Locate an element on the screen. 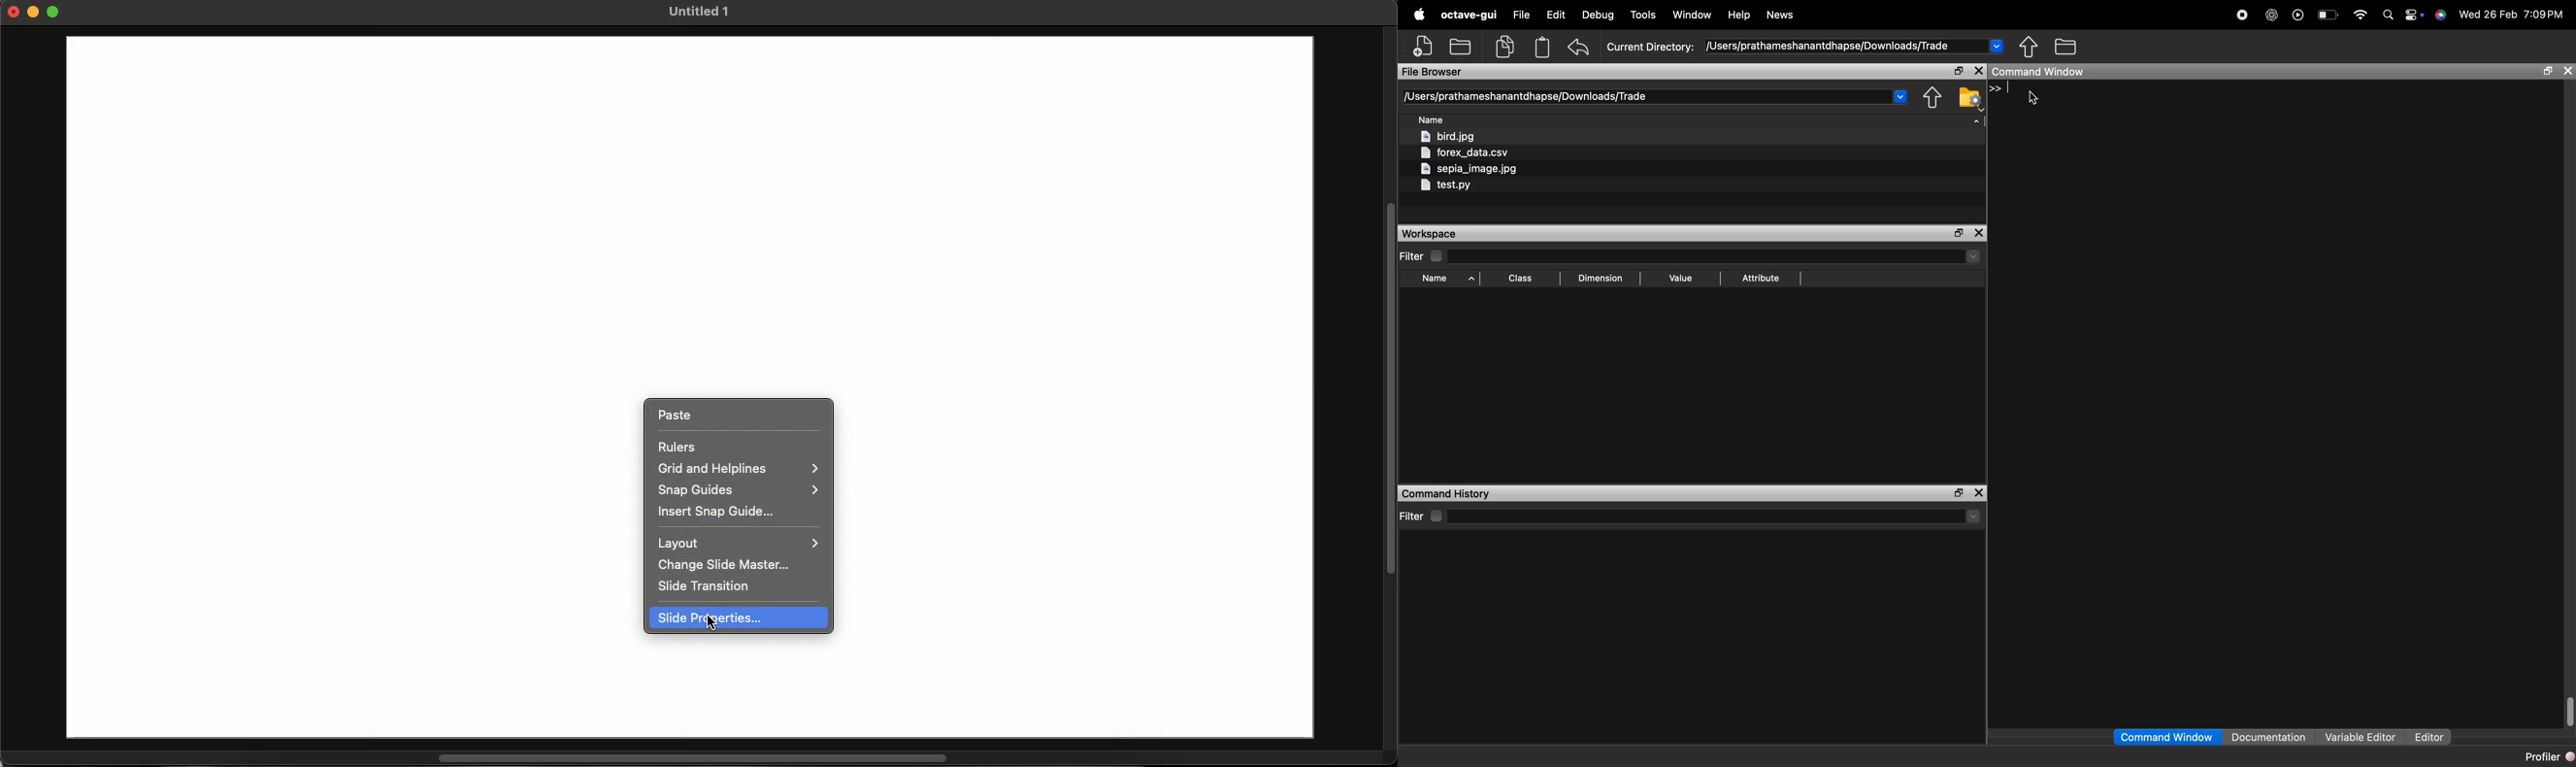 The width and height of the screenshot is (2576, 784). Debug is located at coordinates (1598, 15).